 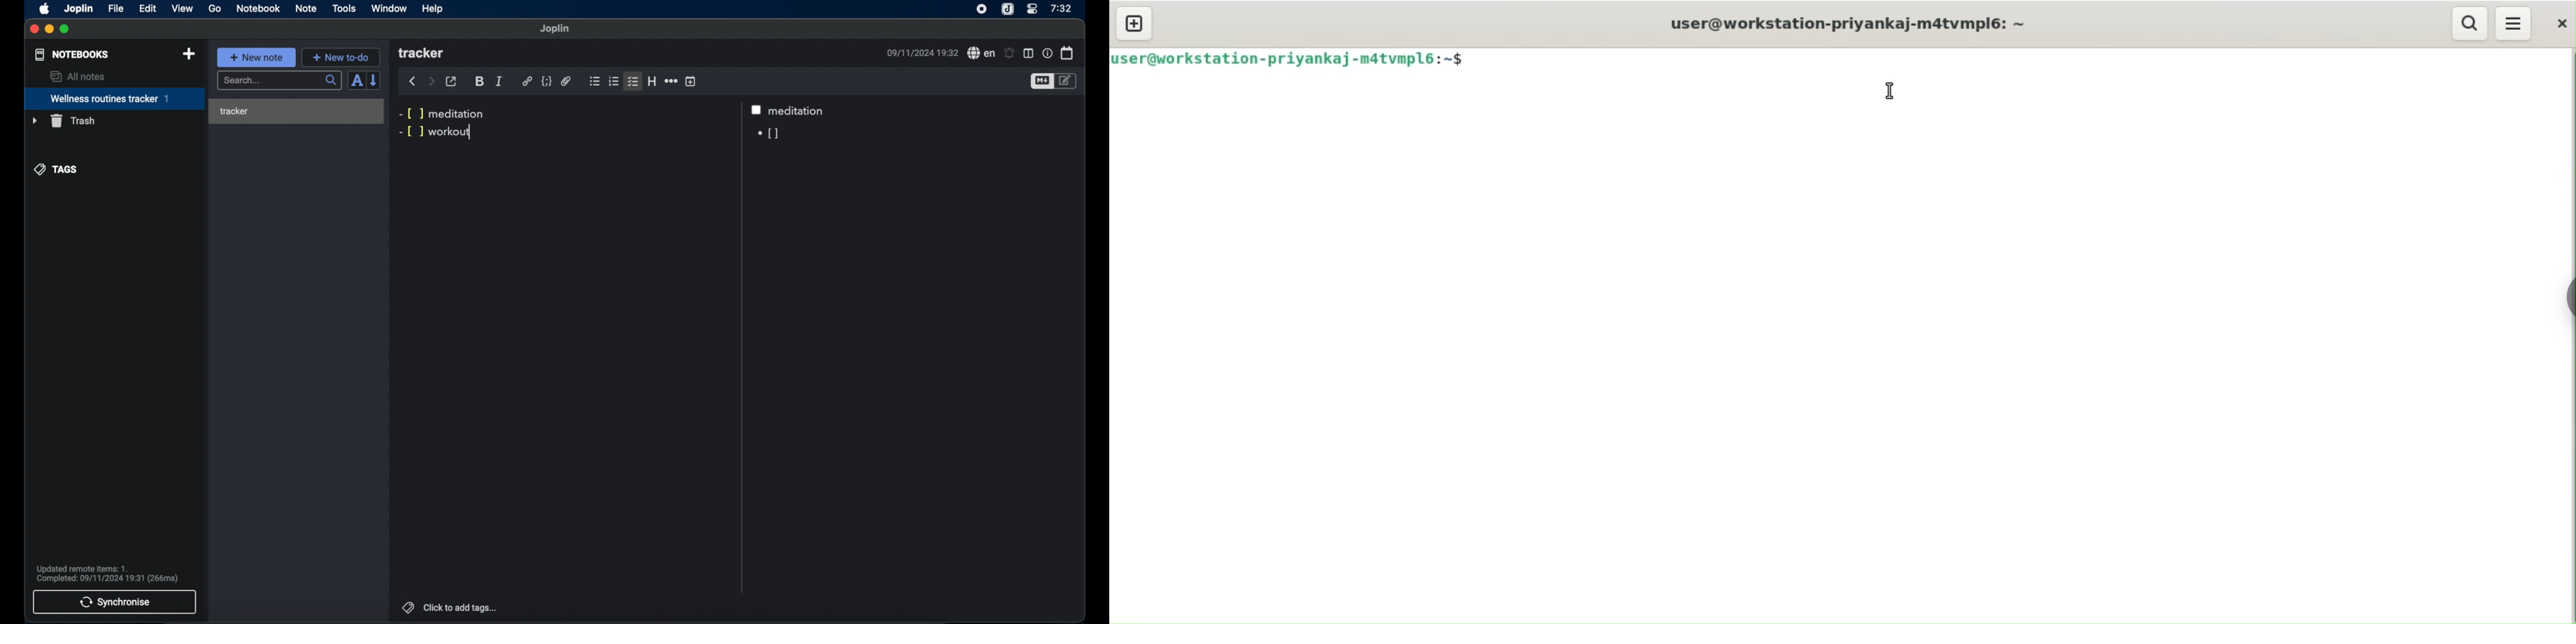 I want to click on maximize, so click(x=65, y=29).